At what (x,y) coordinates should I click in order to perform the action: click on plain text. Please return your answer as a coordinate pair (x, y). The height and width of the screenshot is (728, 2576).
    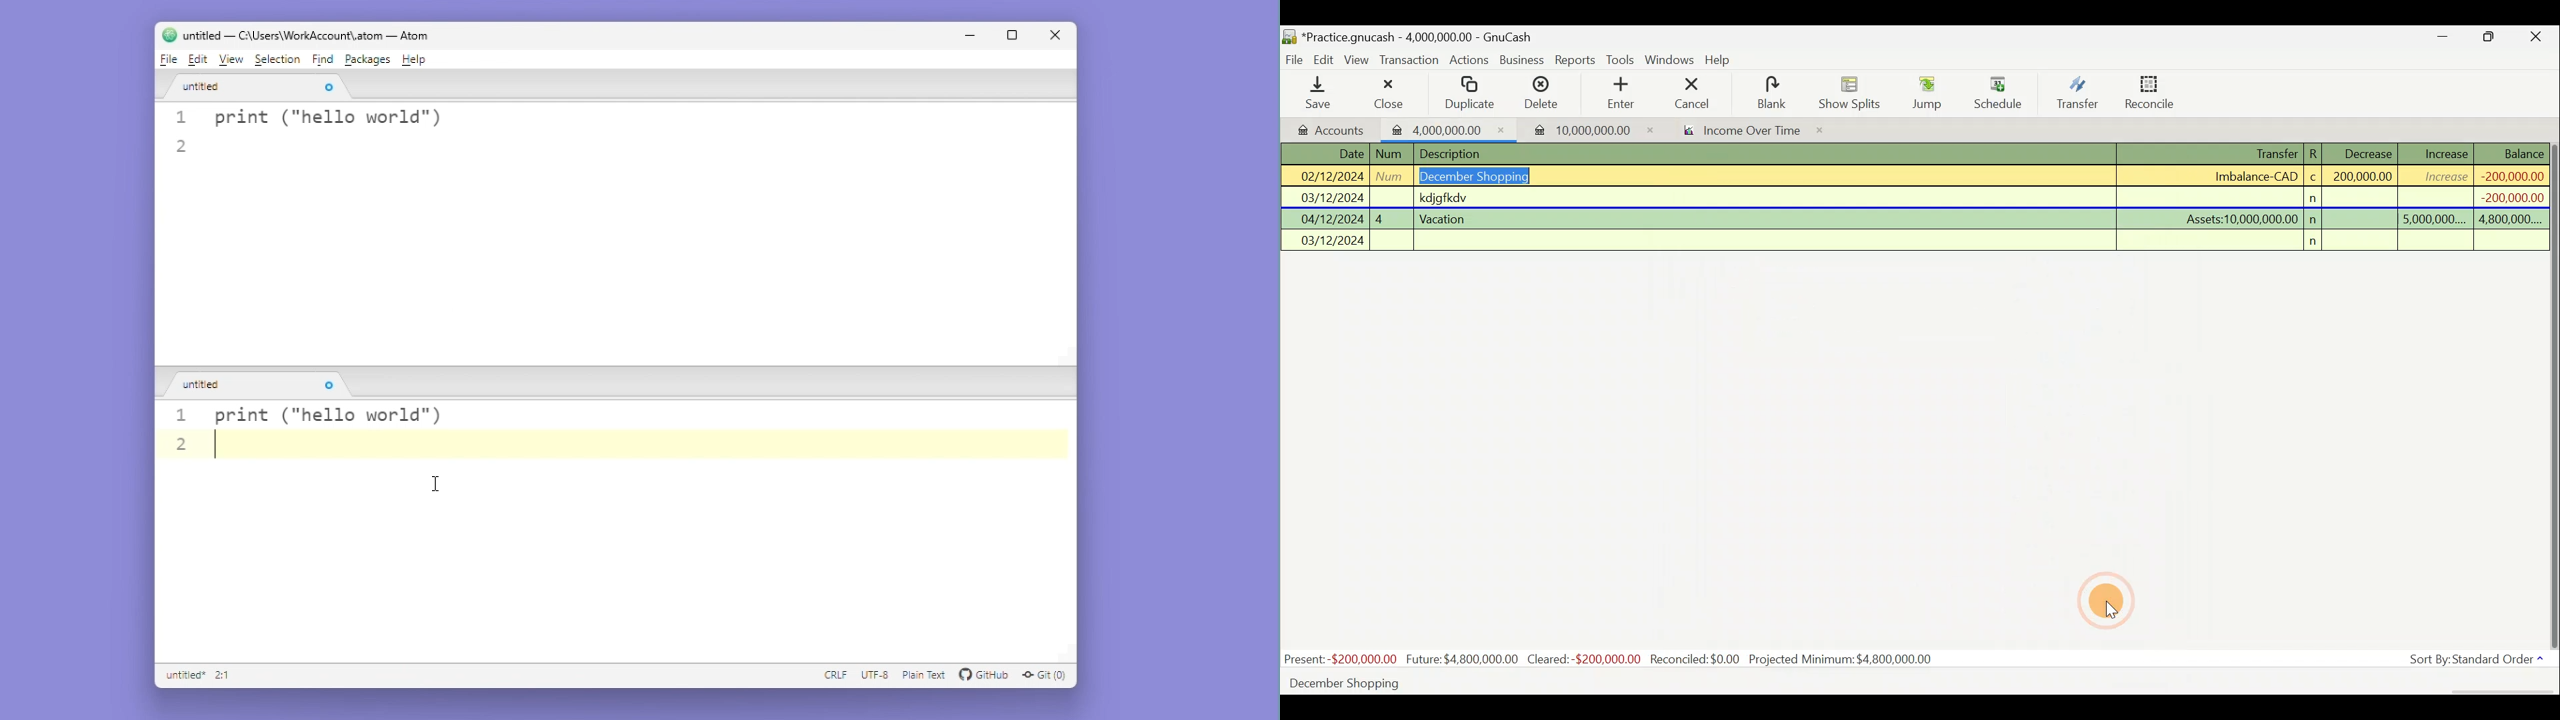
    Looking at the image, I should click on (925, 676).